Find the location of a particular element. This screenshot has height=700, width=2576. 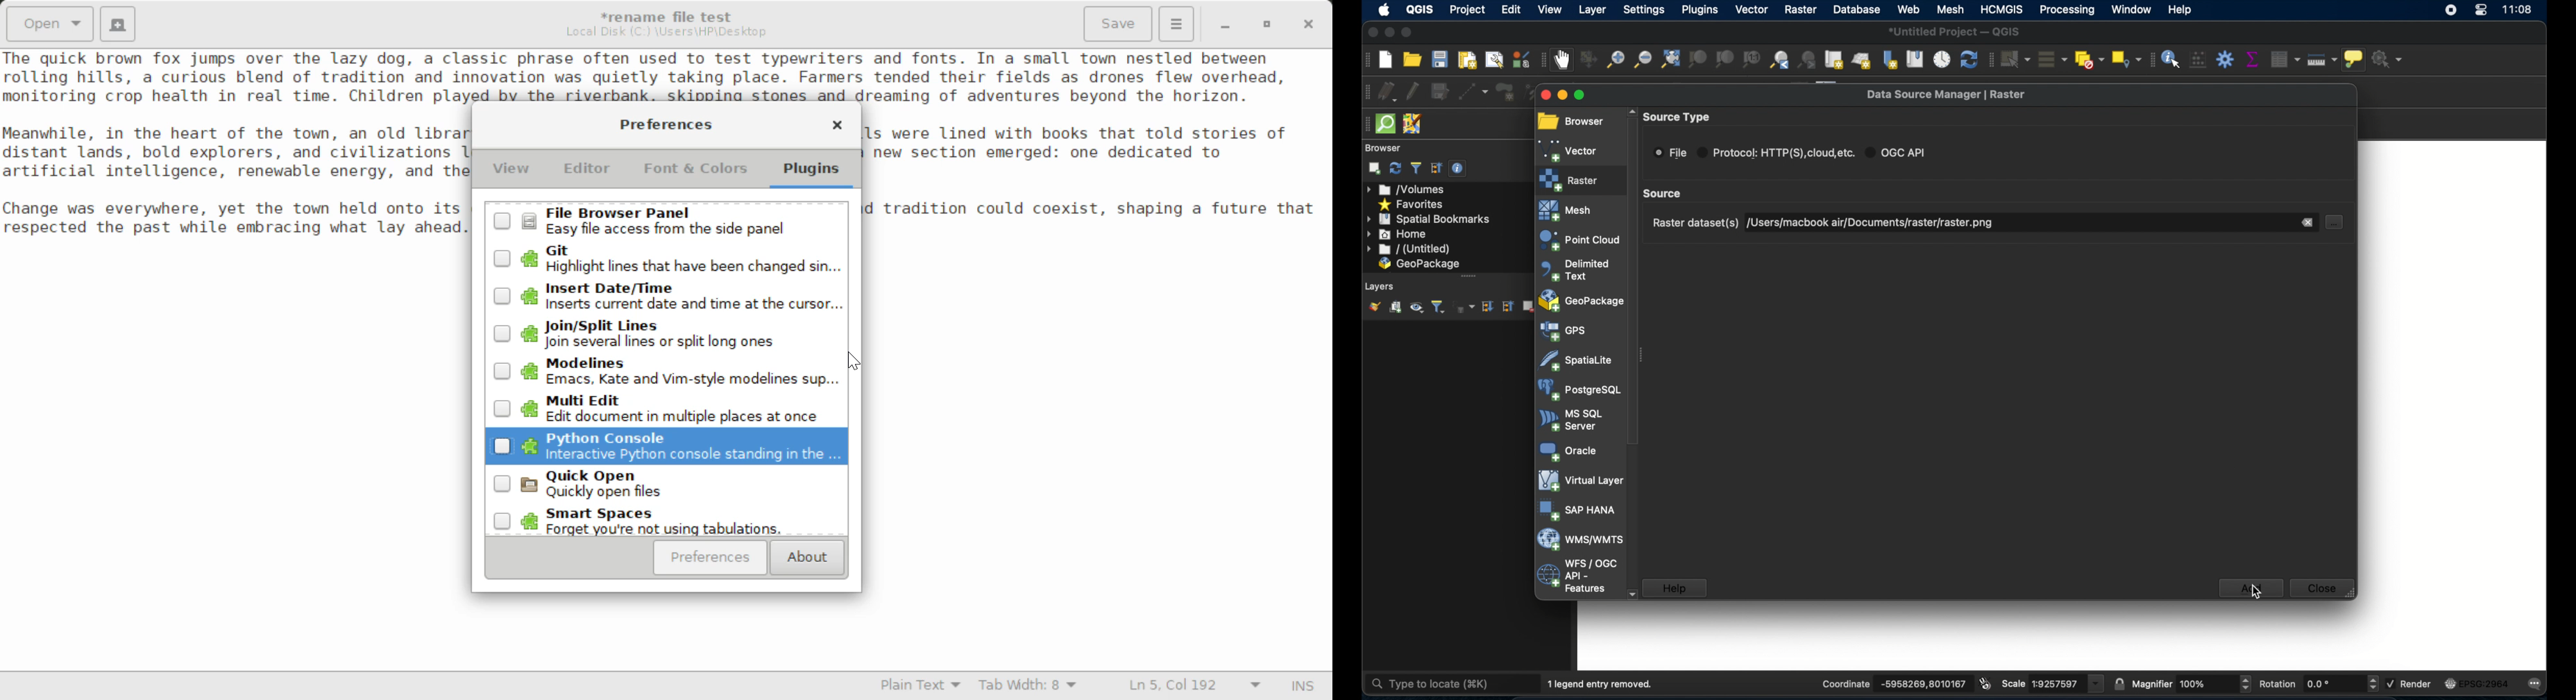

time is located at coordinates (2518, 11).